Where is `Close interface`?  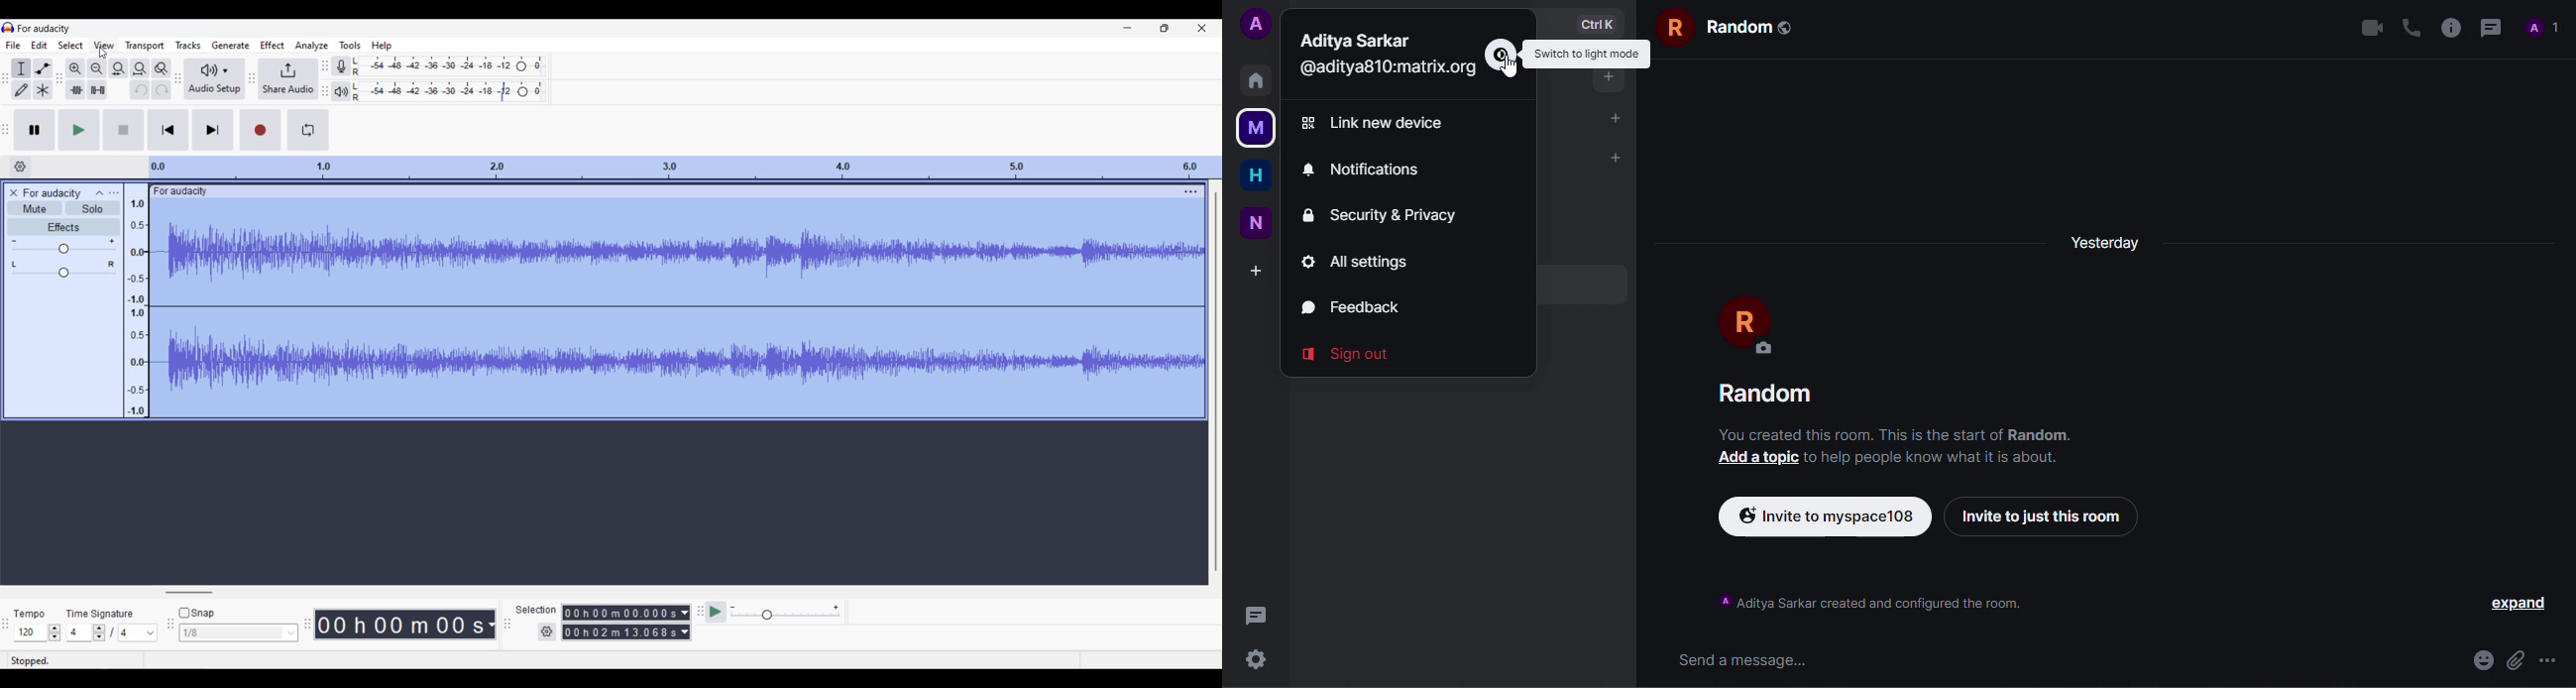
Close interface is located at coordinates (1203, 28).